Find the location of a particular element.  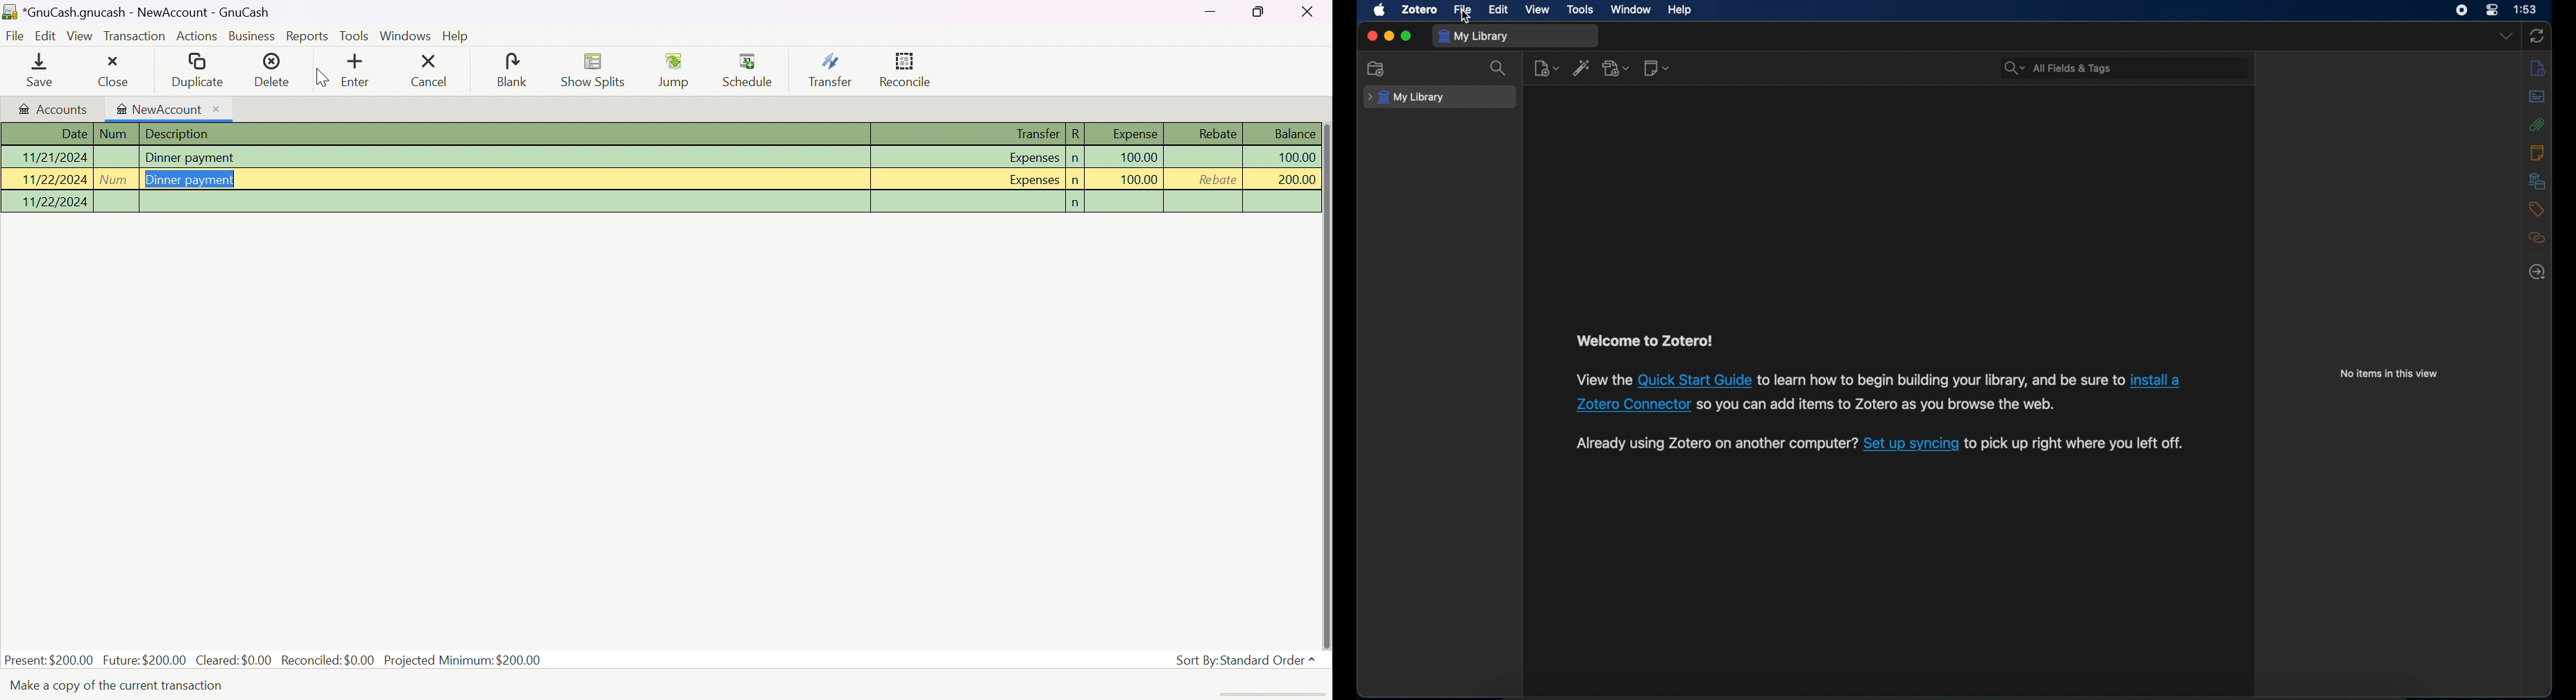

edit is located at coordinates (1499, 10).